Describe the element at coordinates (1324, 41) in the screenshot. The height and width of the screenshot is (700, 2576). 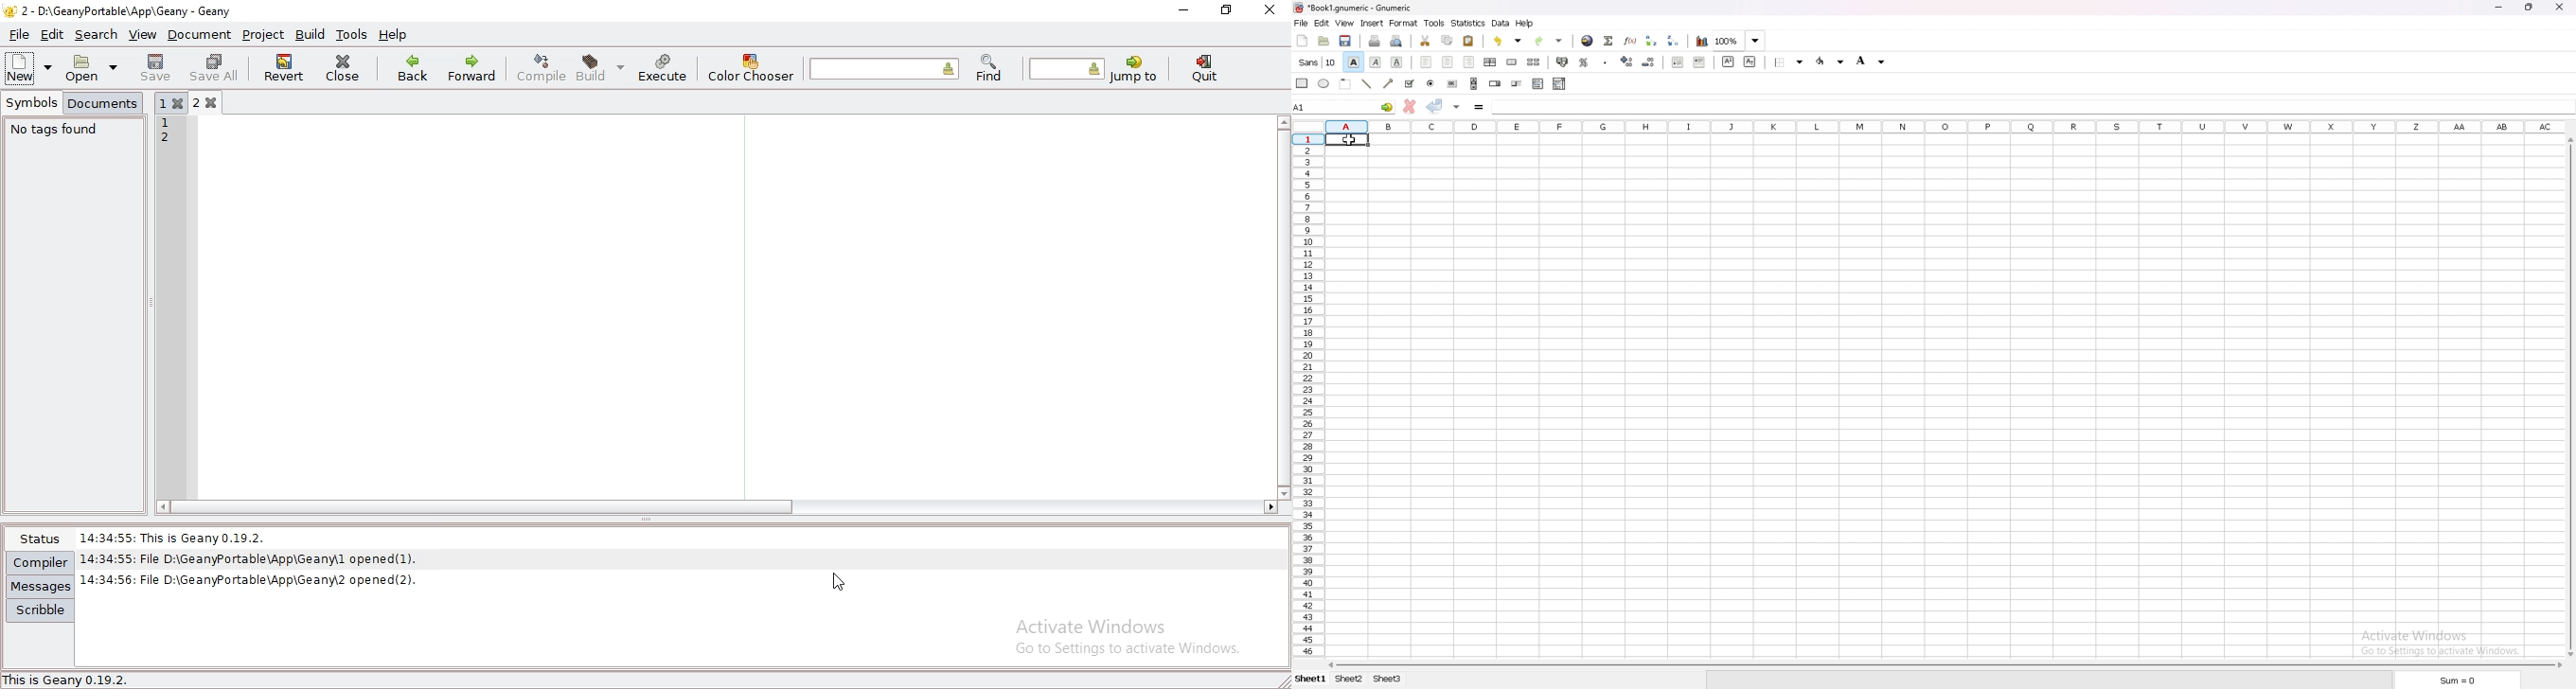
I see `open` at that location.